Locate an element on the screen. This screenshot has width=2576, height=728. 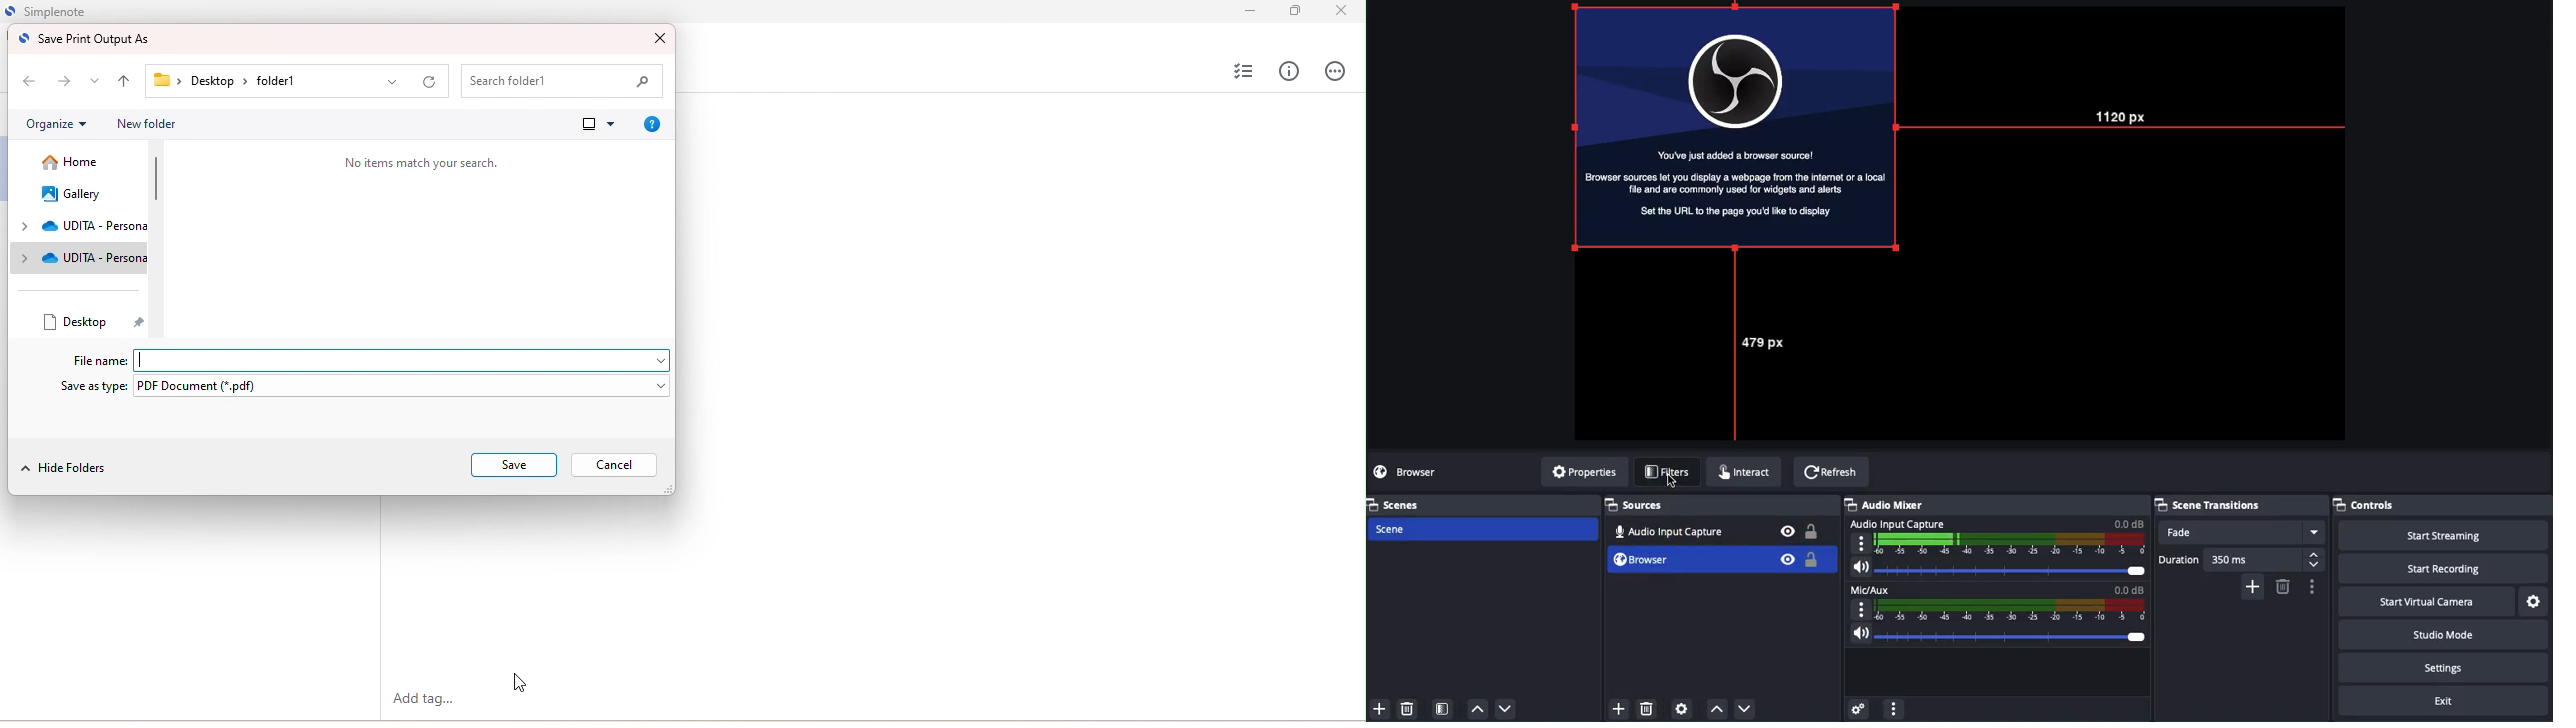
simplenote is located at coordinates (71, 11).